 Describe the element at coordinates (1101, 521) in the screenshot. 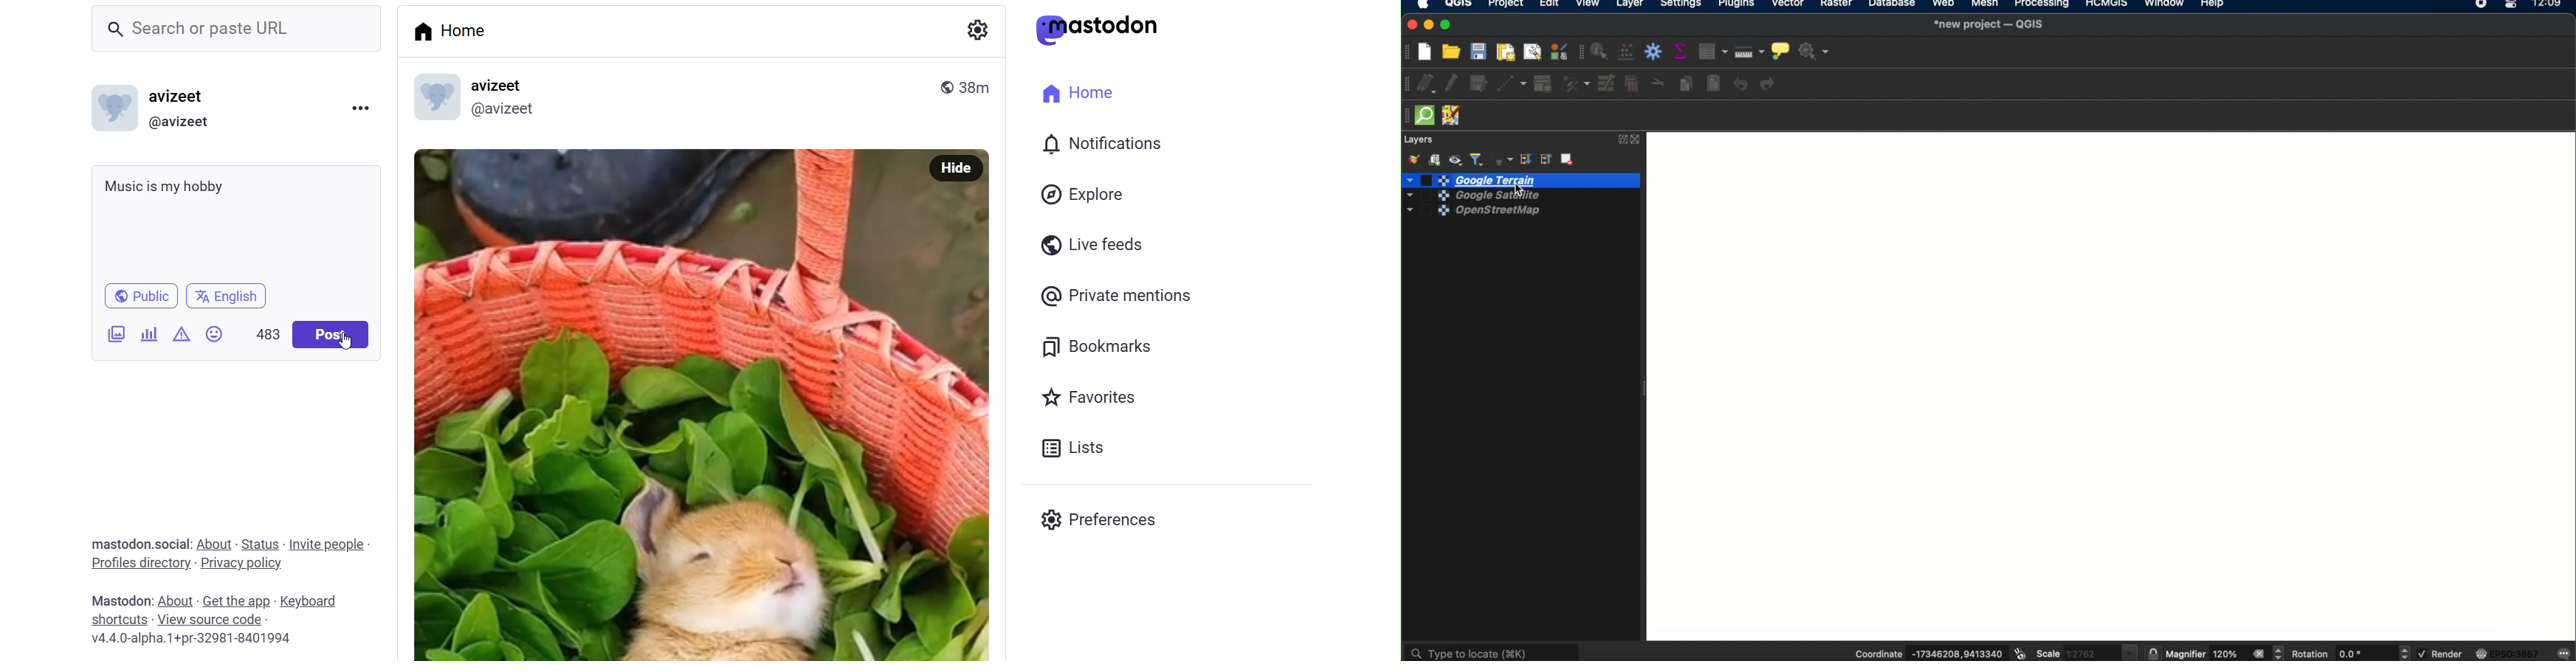

I see `Preferences` at that location.